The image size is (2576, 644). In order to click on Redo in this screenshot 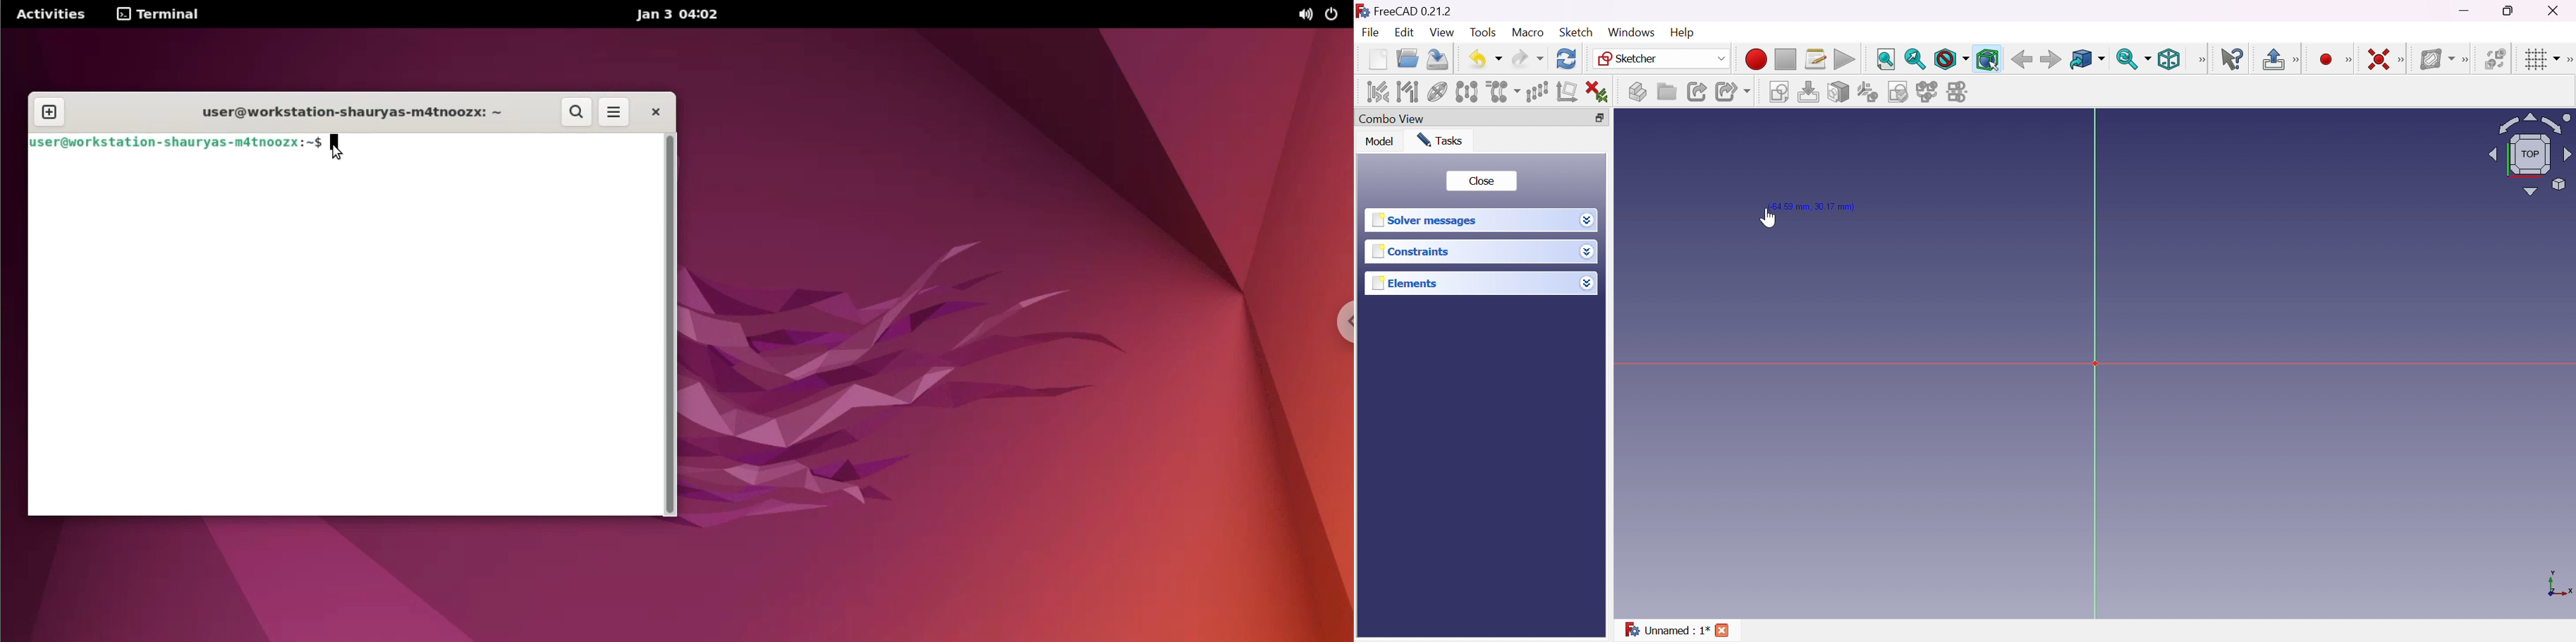, I will do `click(1528, 60)`.